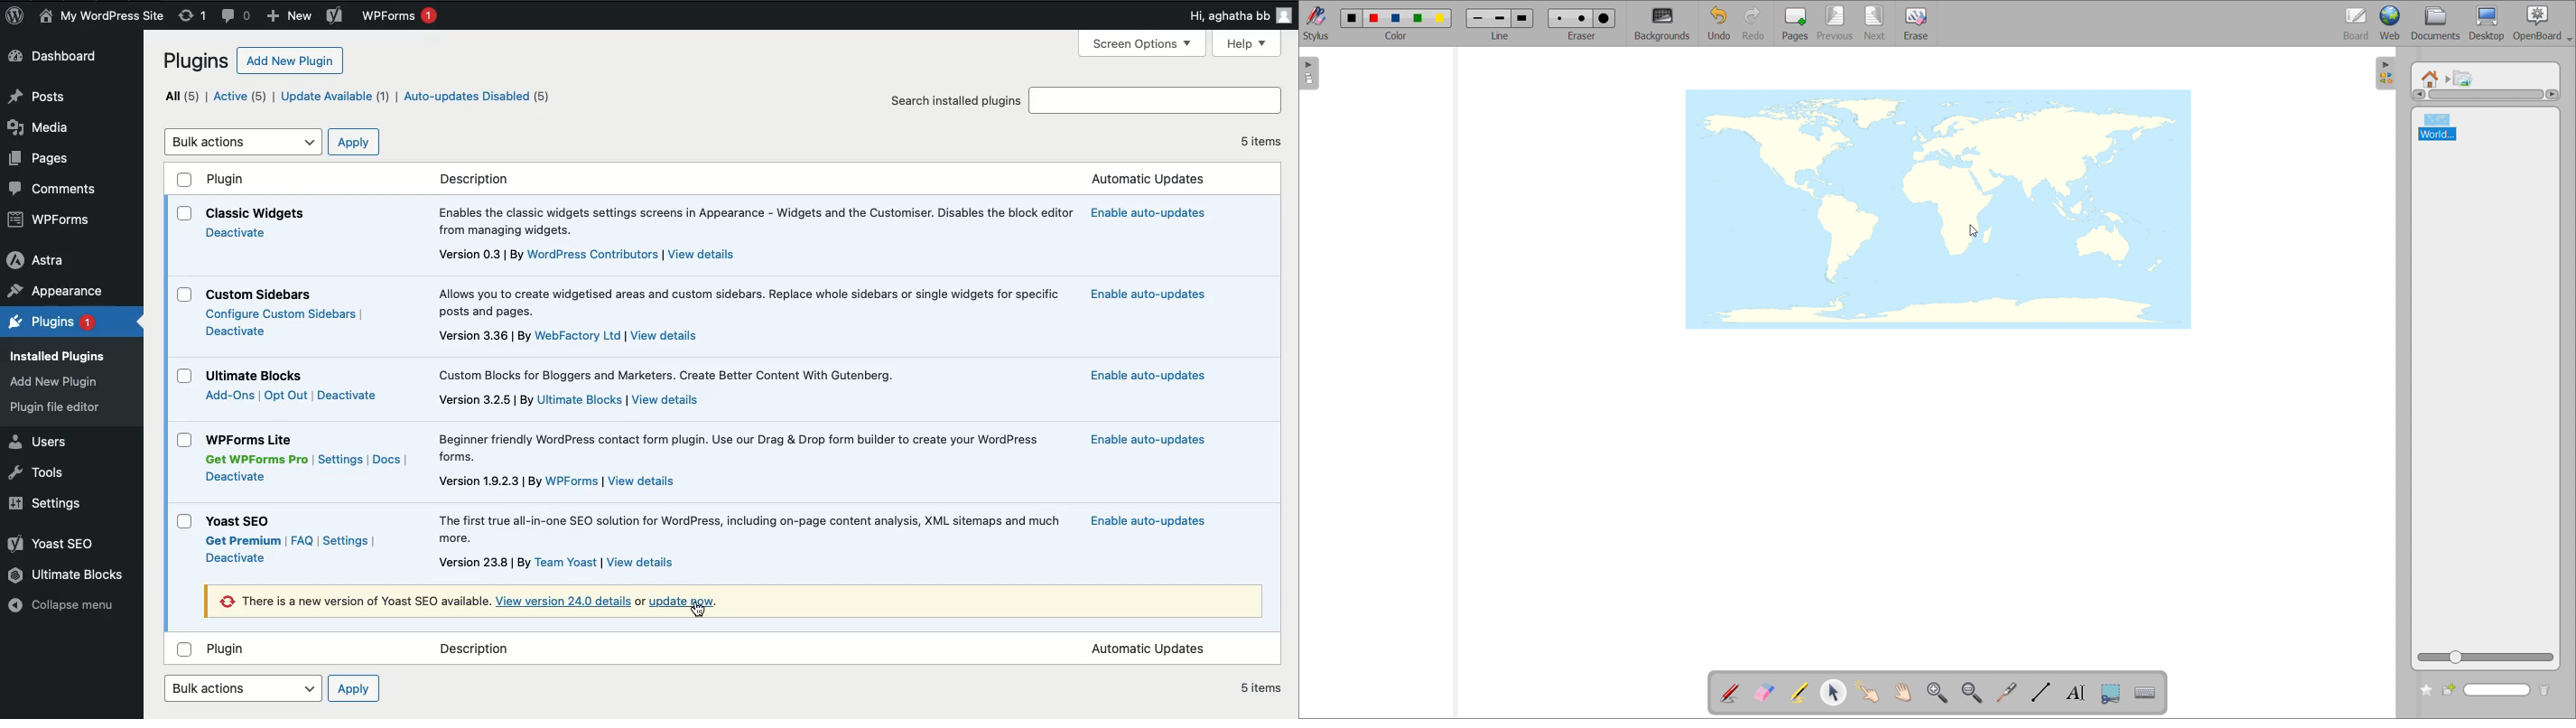  Describe the element at coordinates (51, 323) in the screenshot. I see `Plugins` at that location.